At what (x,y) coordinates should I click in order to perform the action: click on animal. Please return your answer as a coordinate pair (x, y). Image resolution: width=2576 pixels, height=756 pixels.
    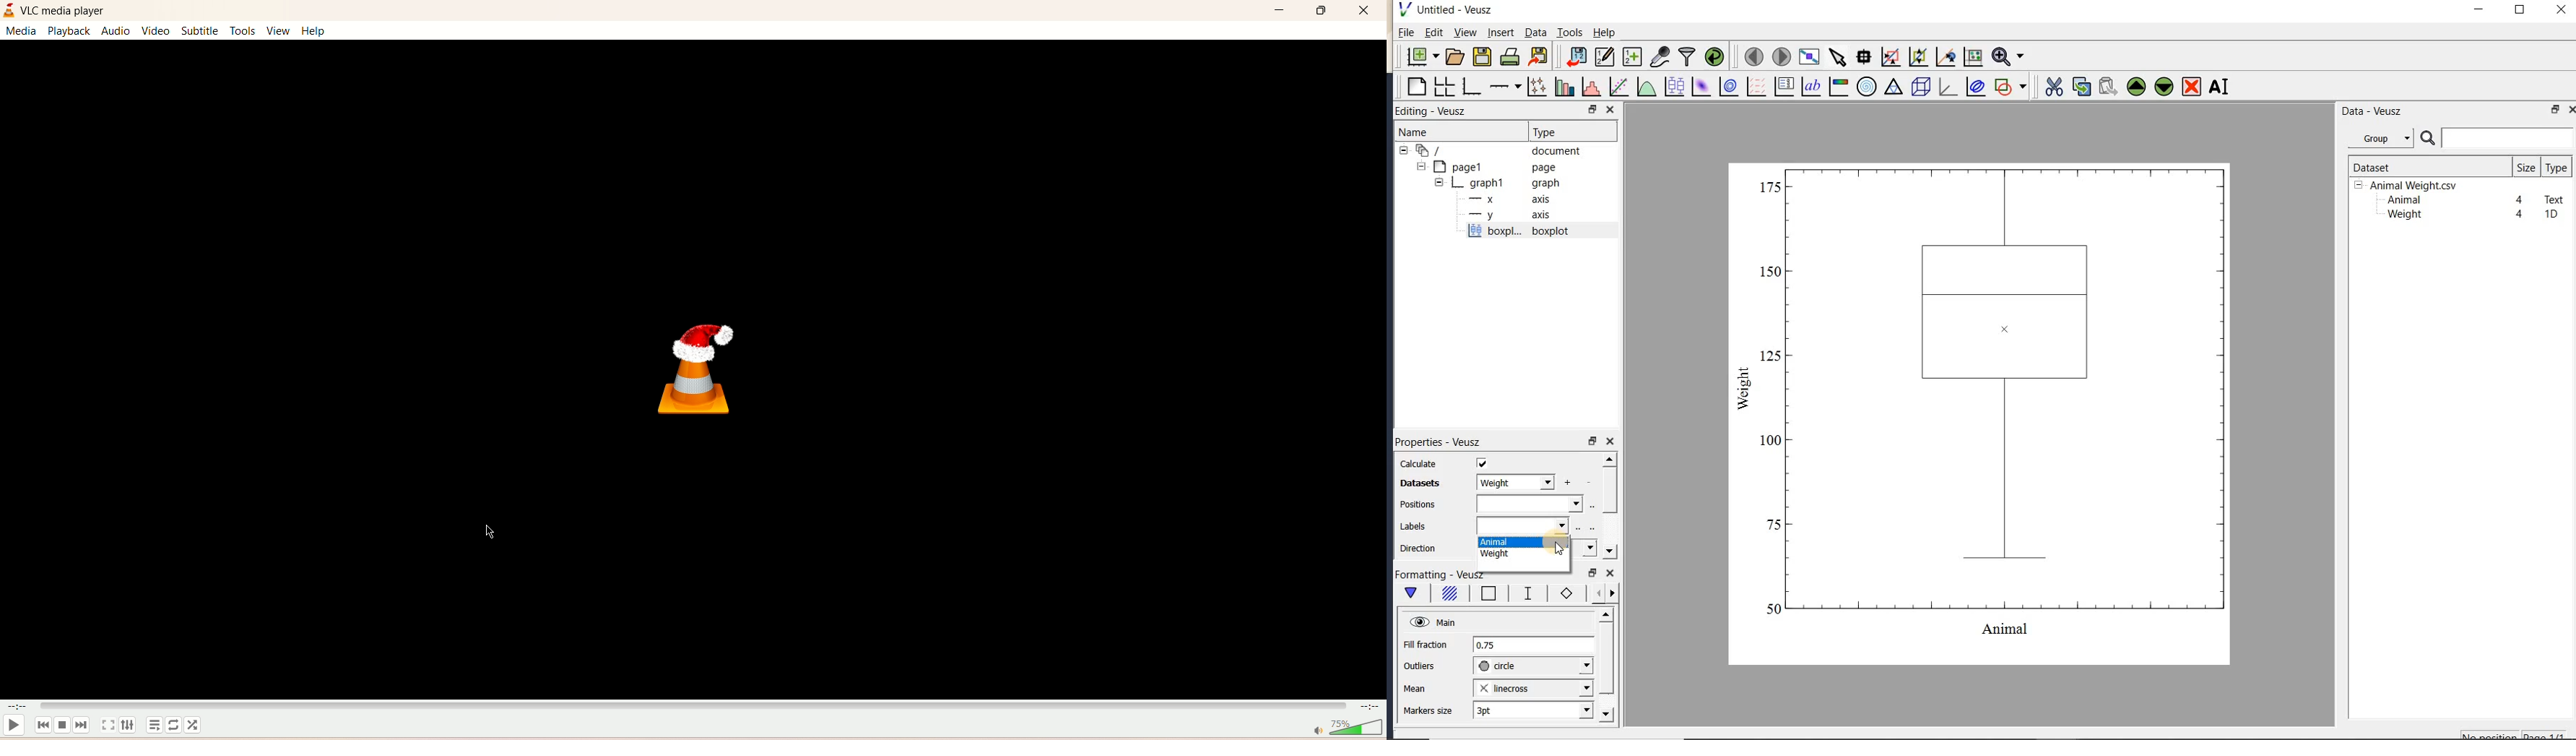
    Looking at the image, I should click on (1523, 543).